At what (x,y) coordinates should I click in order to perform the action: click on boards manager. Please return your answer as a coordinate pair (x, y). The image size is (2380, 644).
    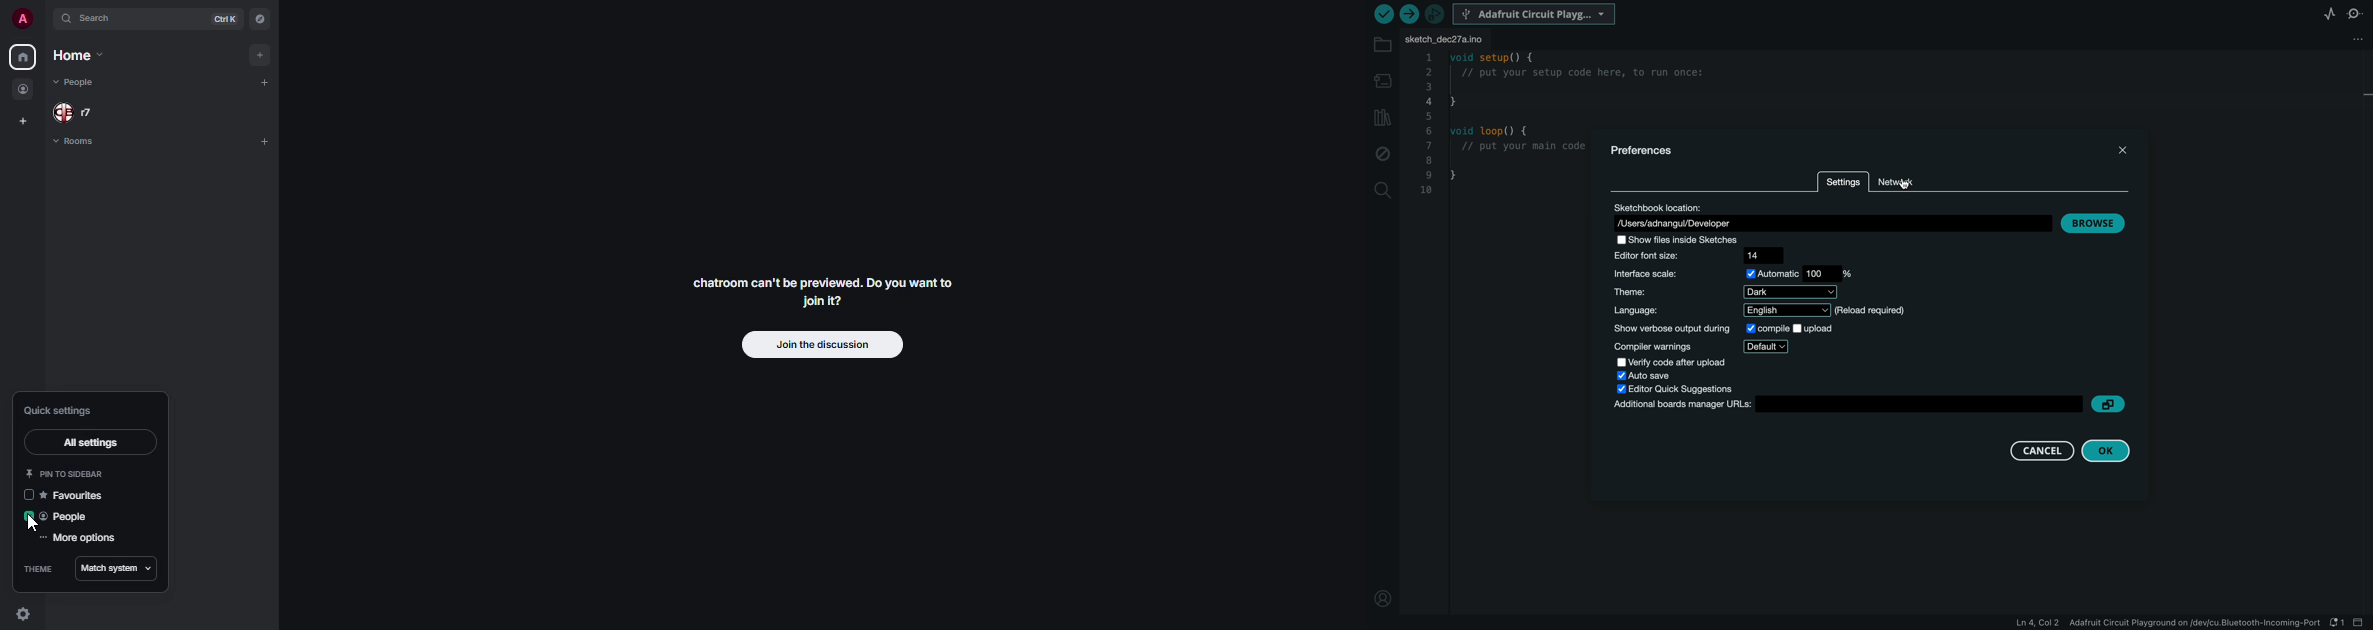
    Looking at the image, I should click on (1849, 405).